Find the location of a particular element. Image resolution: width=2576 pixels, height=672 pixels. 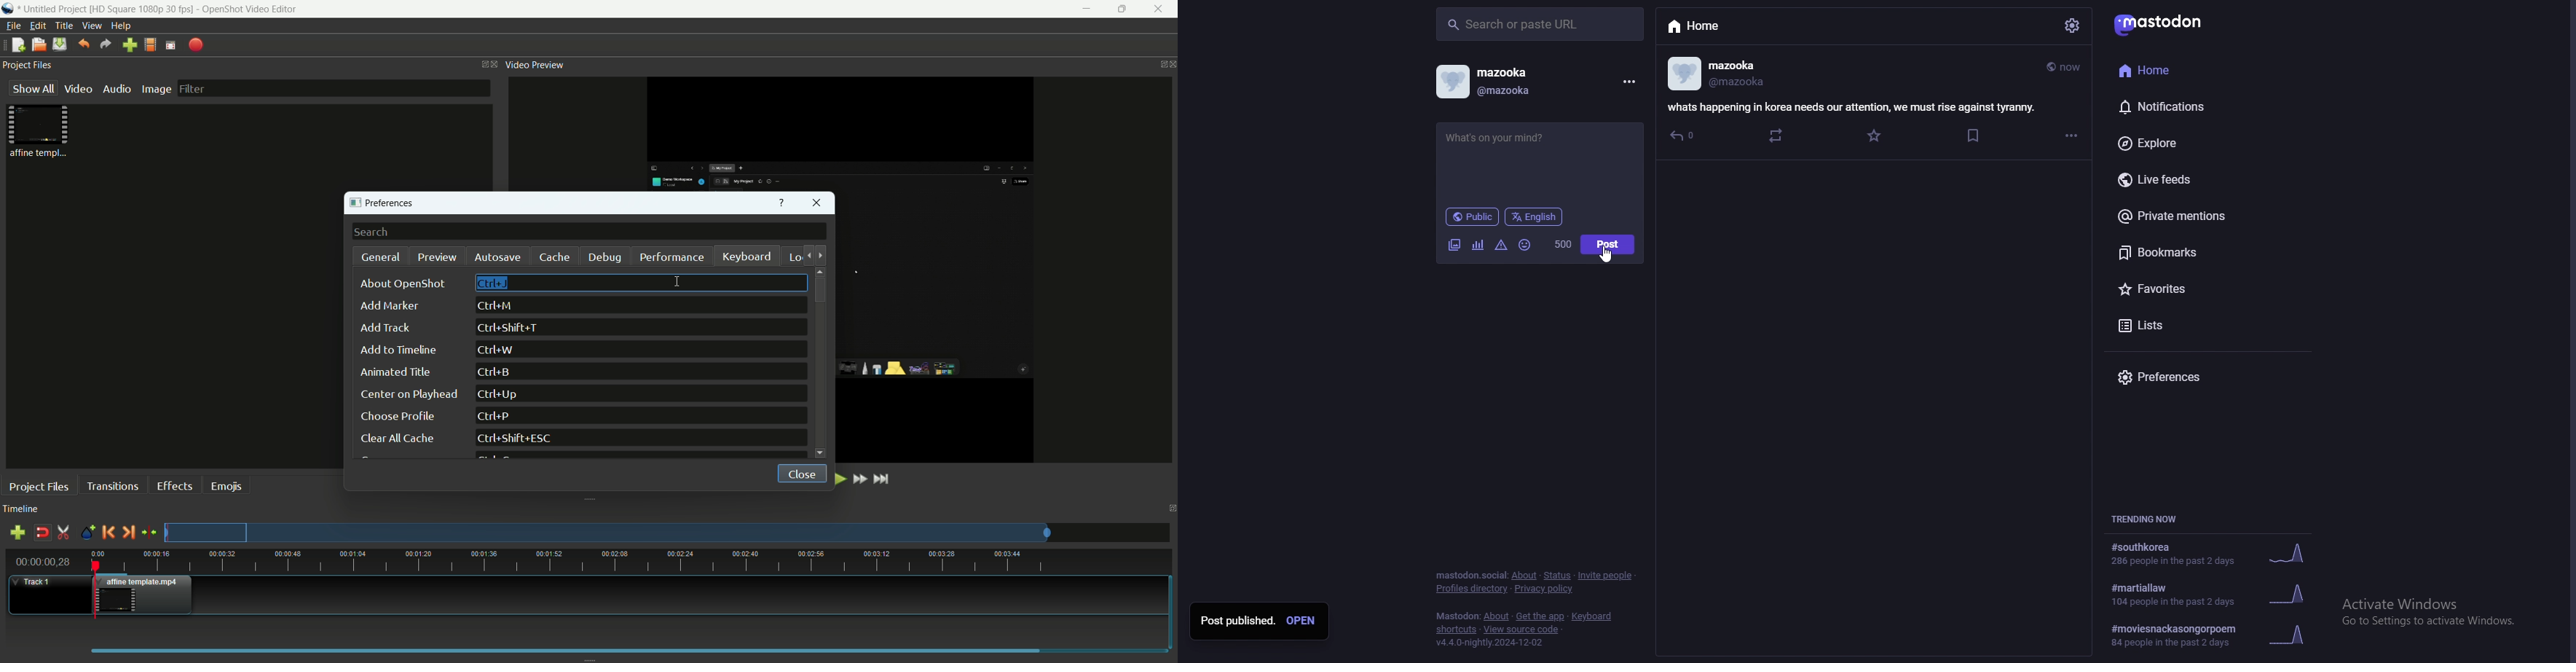

selected text is located at coordinates (493, 284).